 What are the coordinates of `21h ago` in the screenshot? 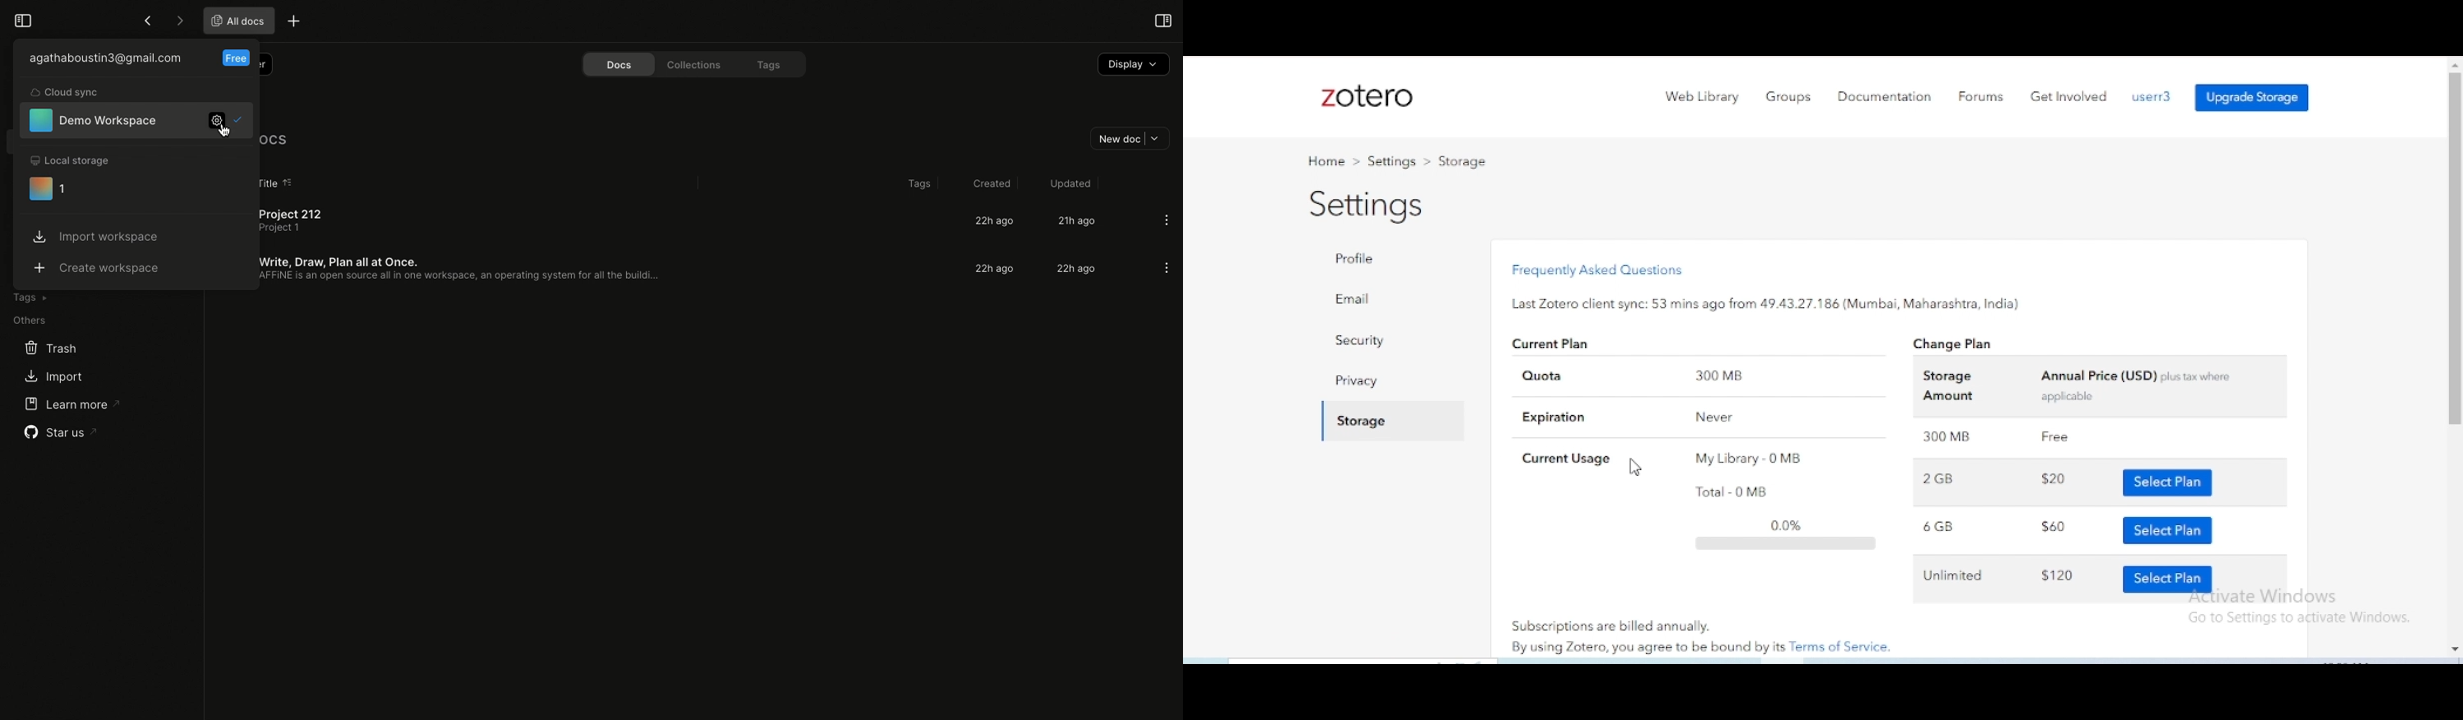 It's located at (1076, 222).